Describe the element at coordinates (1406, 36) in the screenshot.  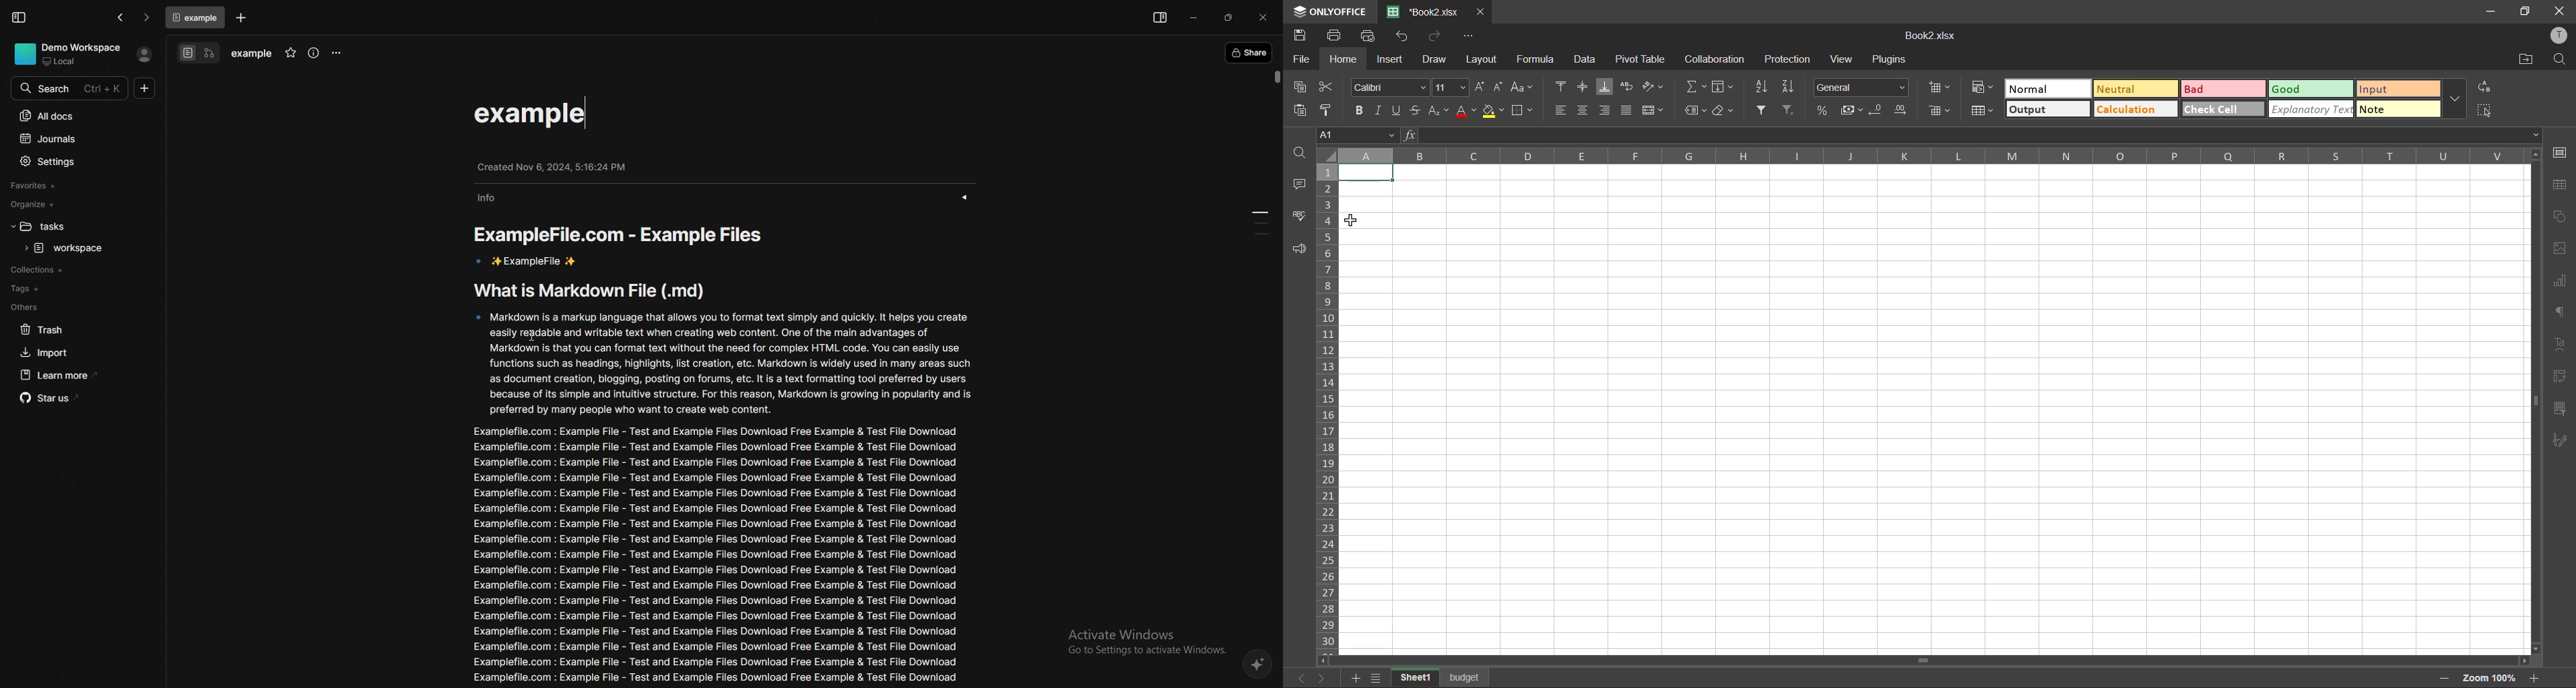
I see `undo` at that location.